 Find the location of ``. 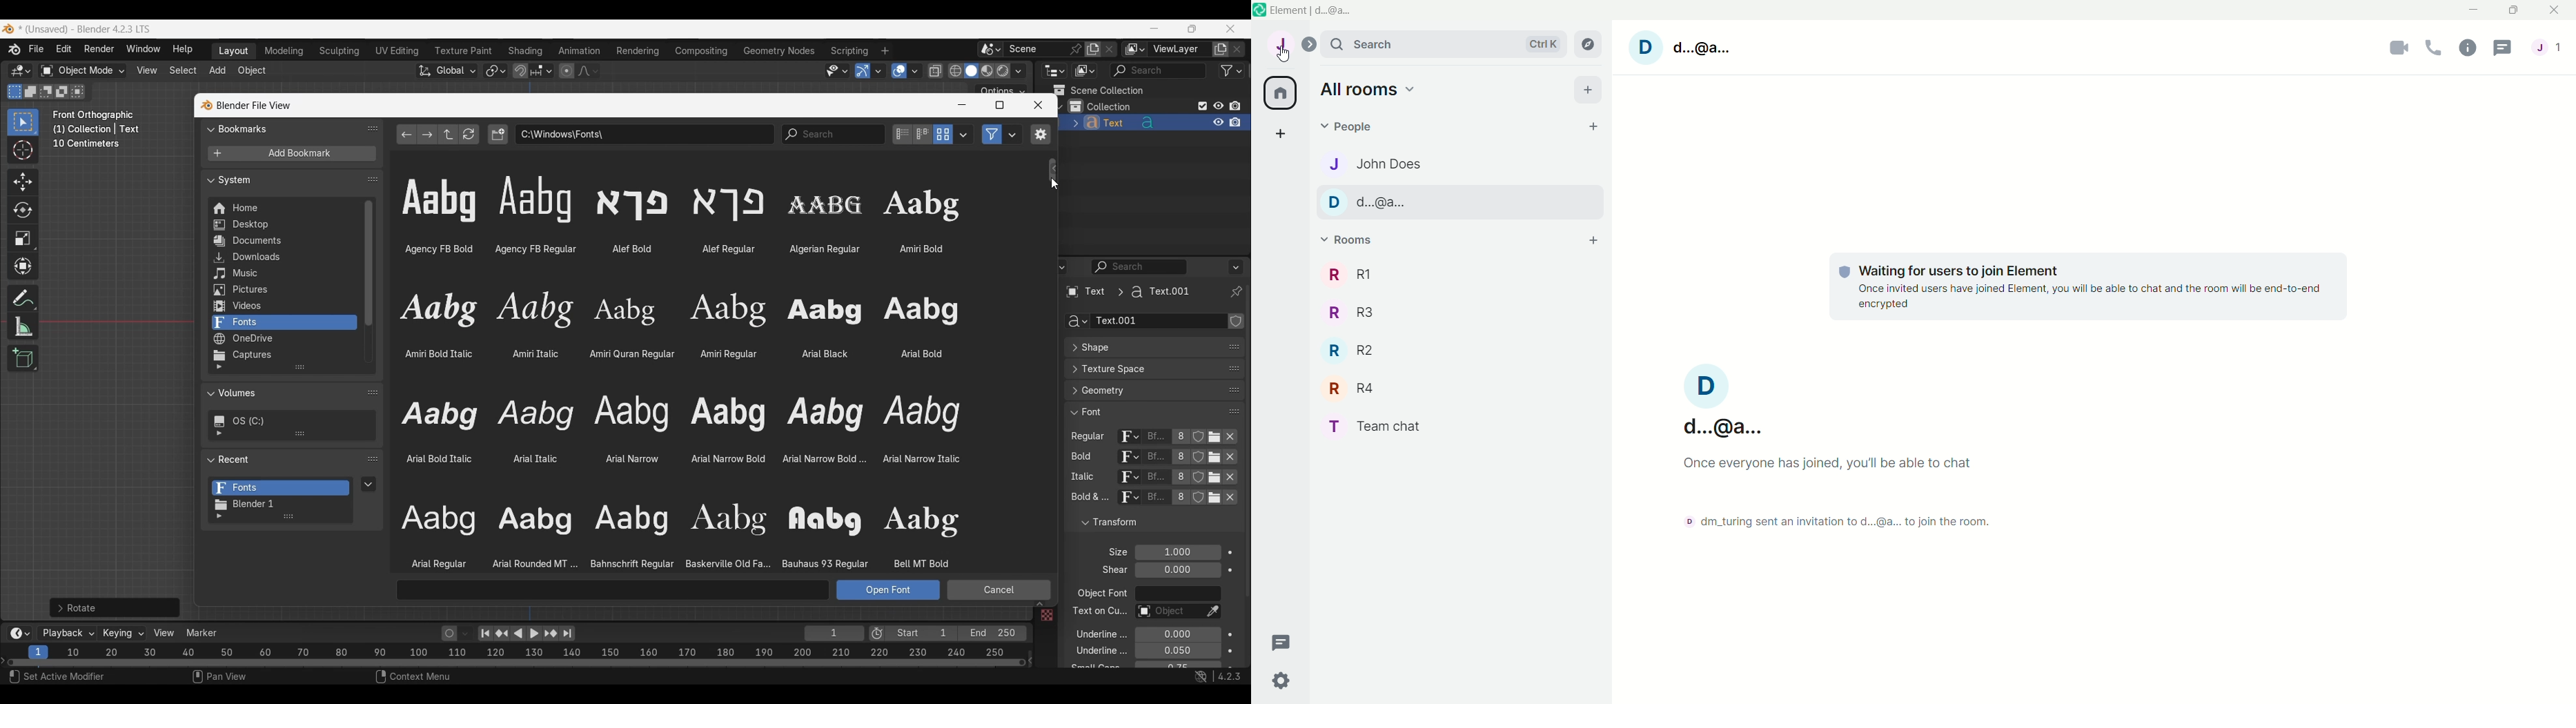

 is located at coordinates (1127, 478).